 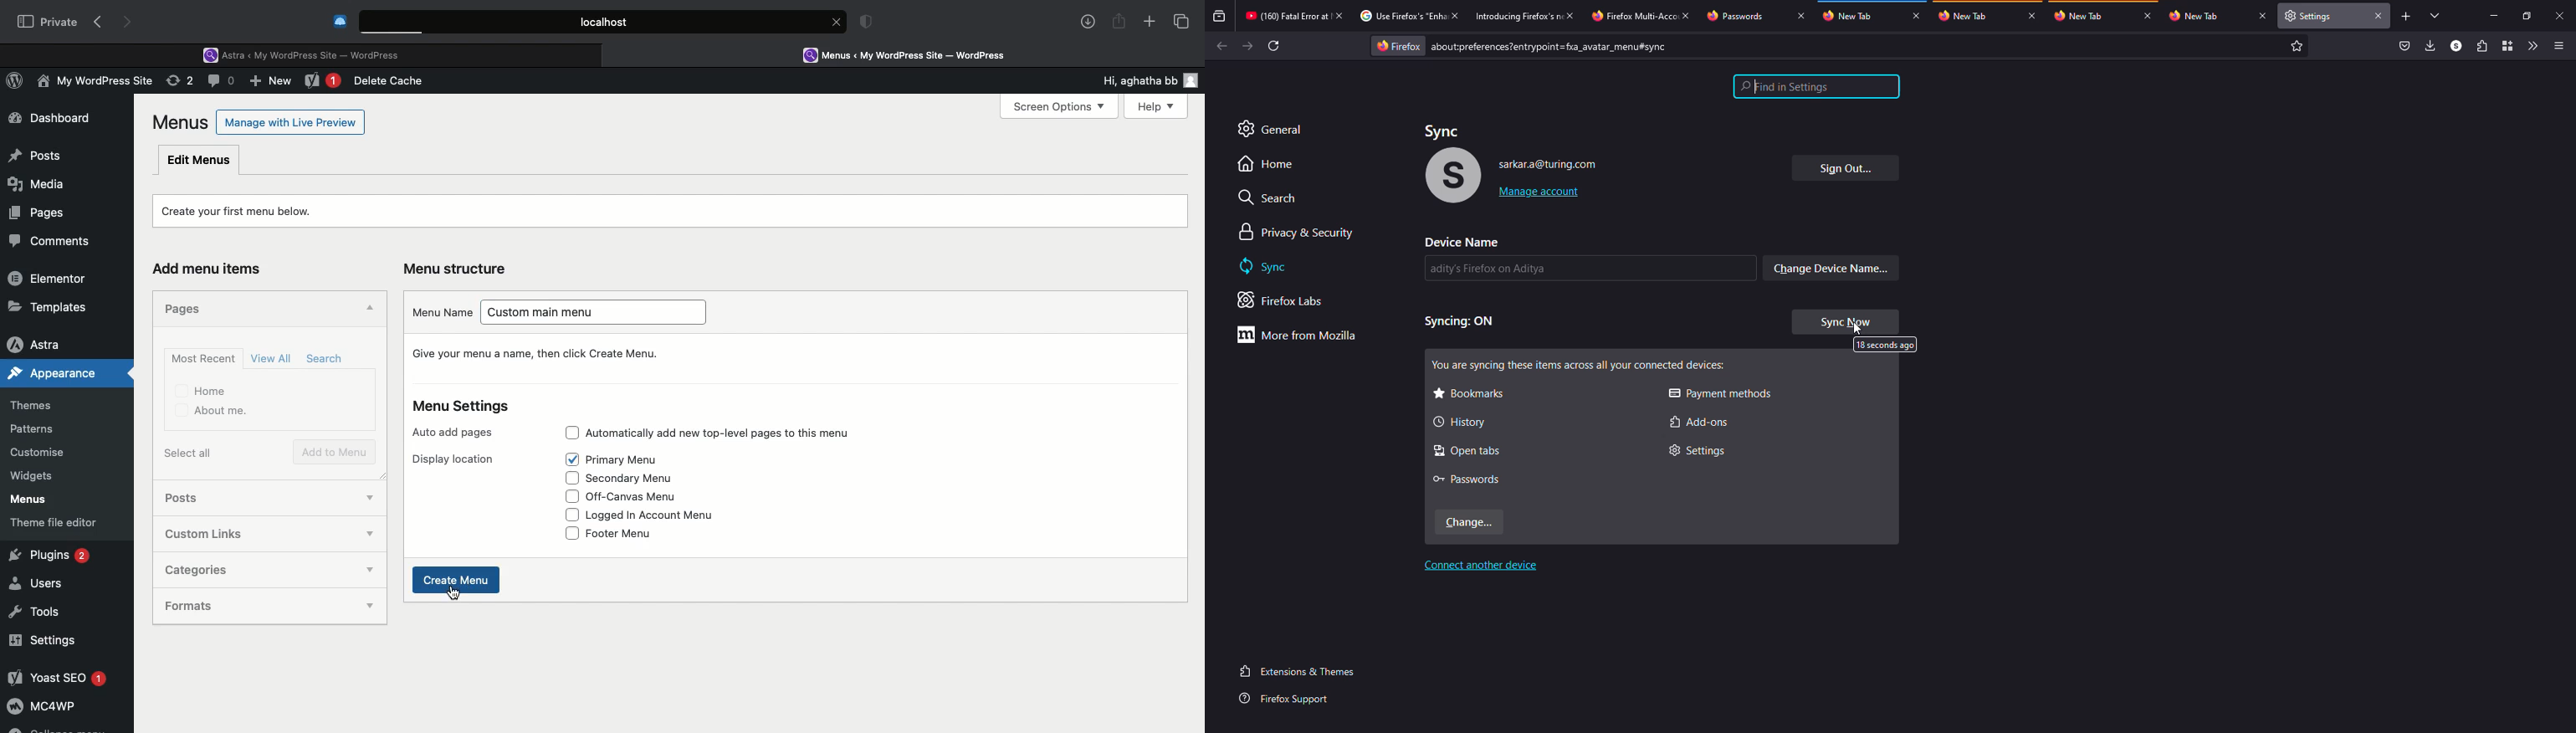 I want to click on extensions, so click(x=2481, y=45).